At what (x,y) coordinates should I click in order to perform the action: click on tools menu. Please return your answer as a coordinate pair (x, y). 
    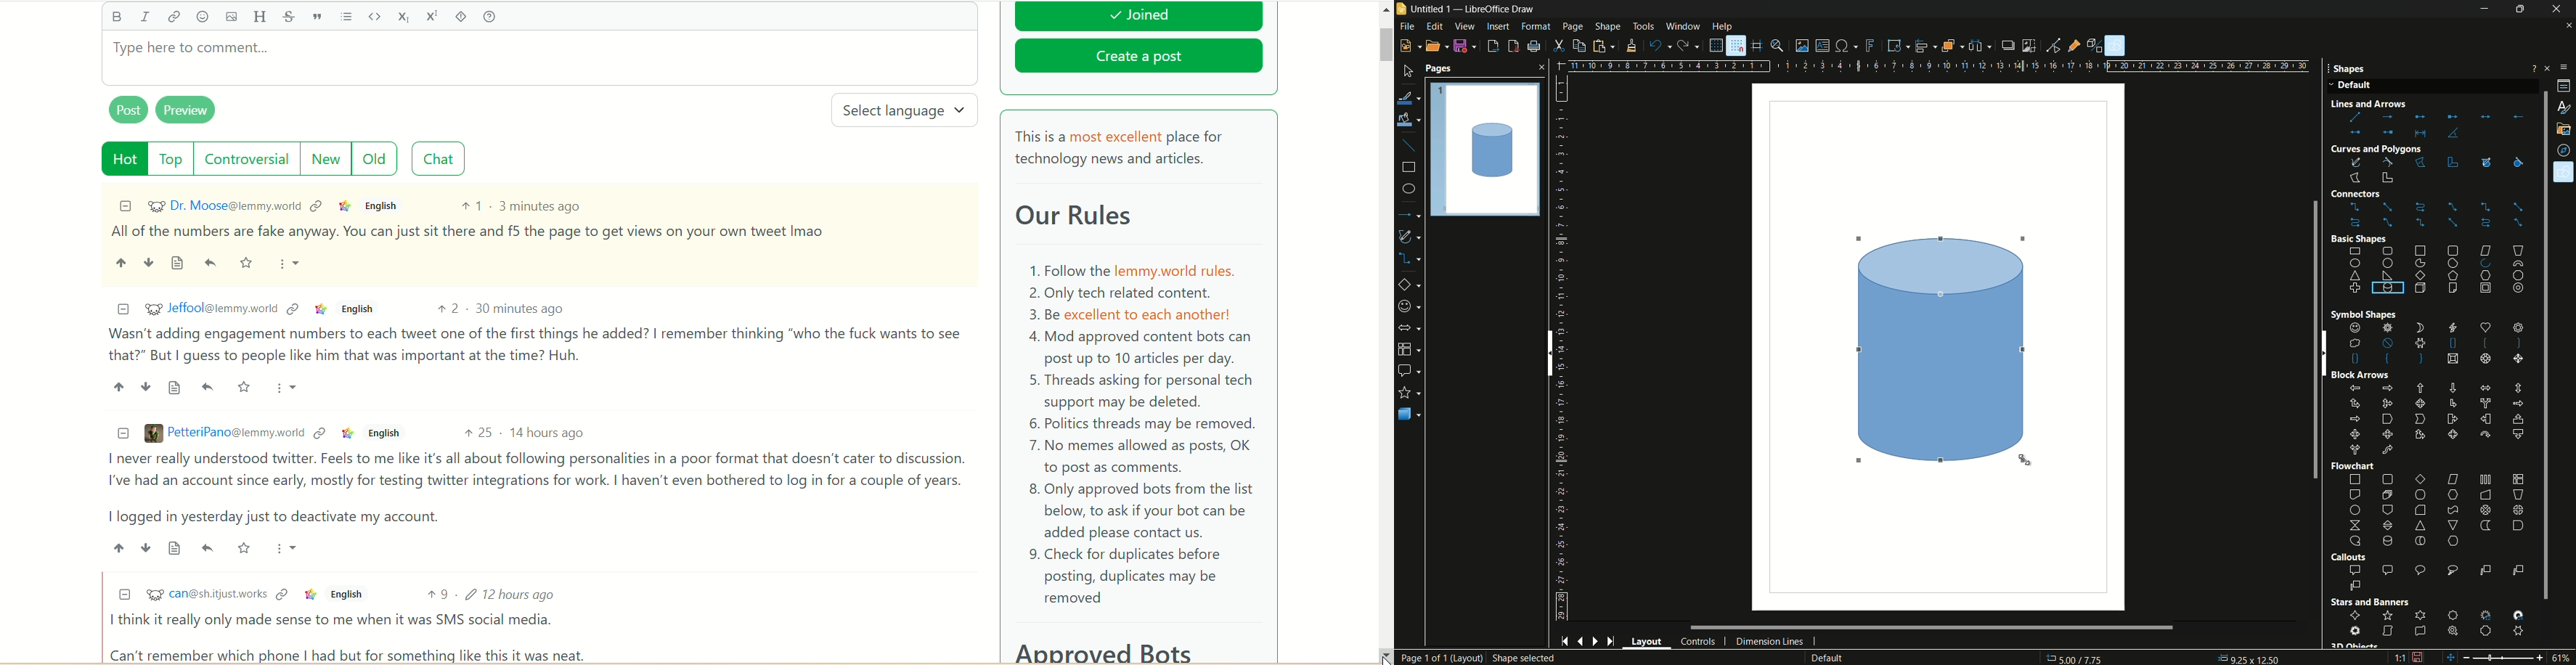
    Looking at the image, I should click on (1643, 26).